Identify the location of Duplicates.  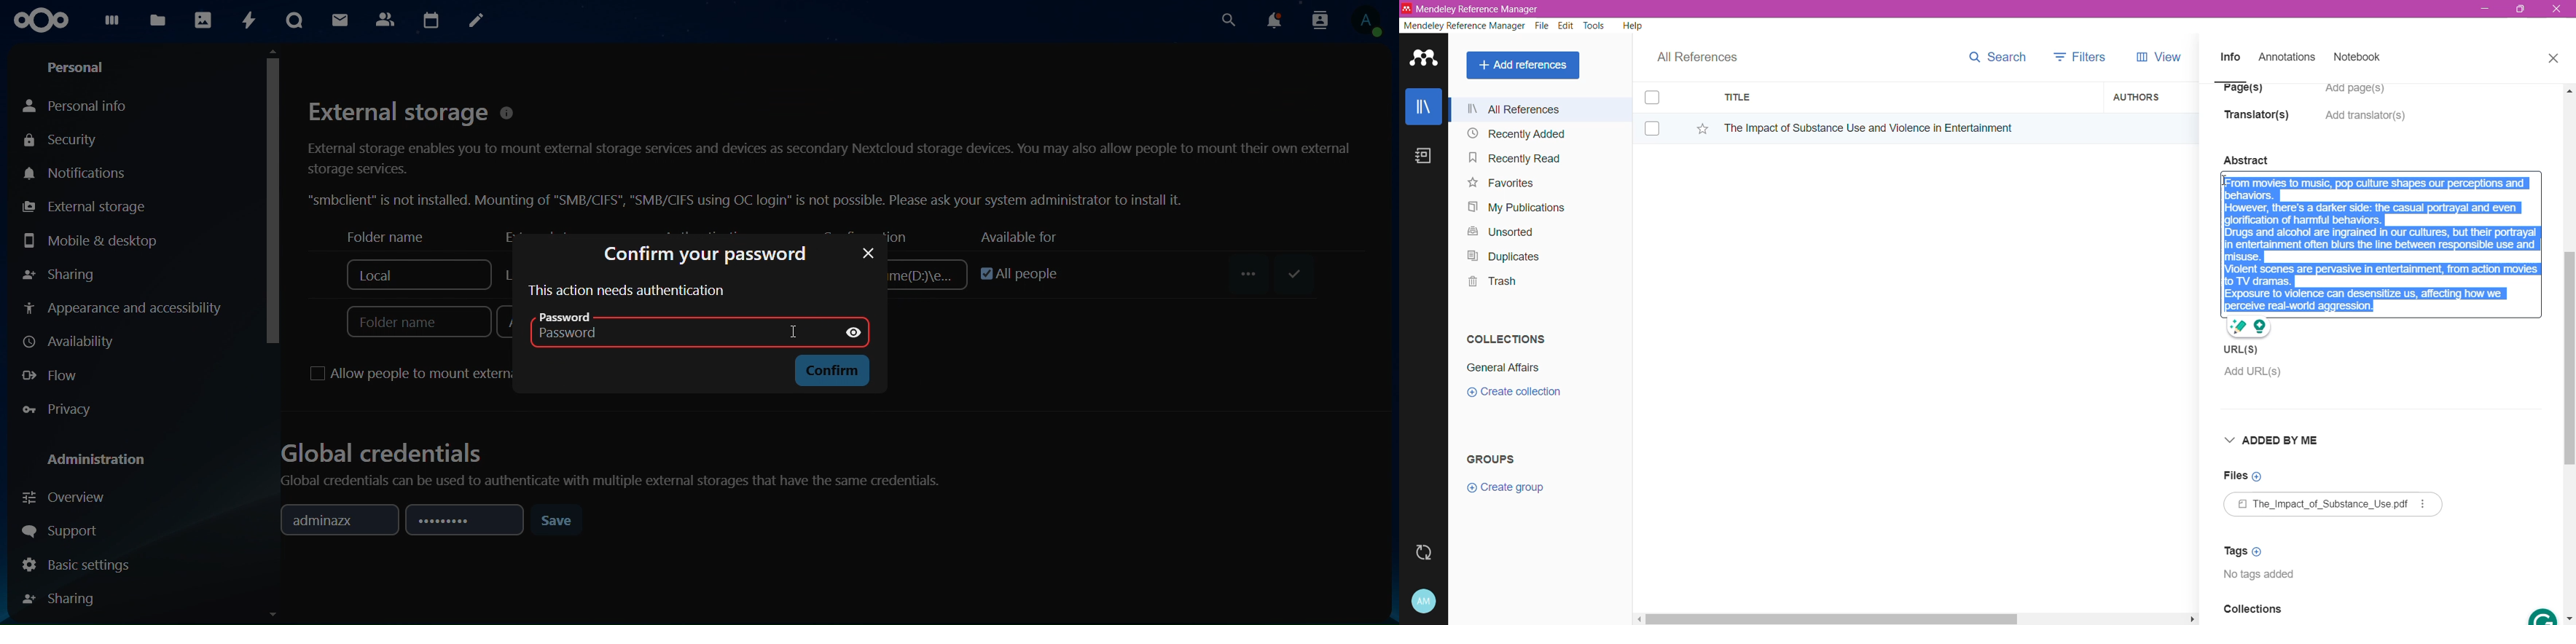
(1500, 255).